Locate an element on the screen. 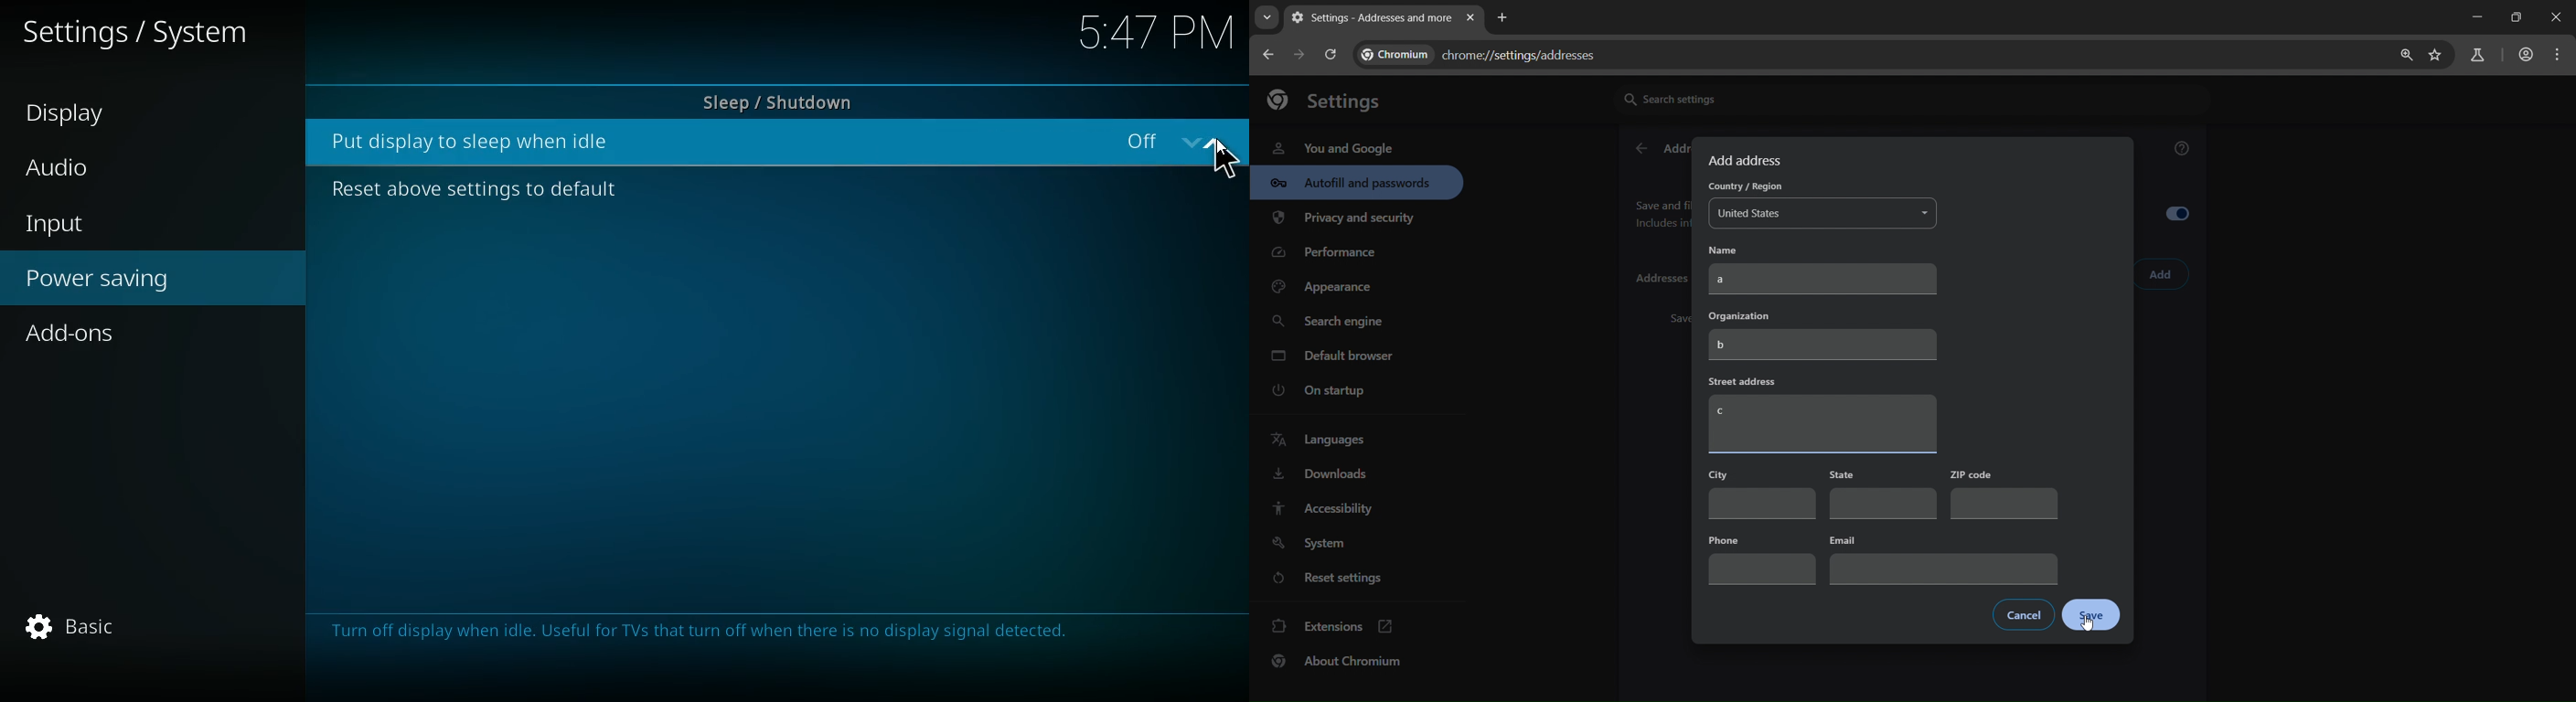  state is located at coordinates (1881, 495).